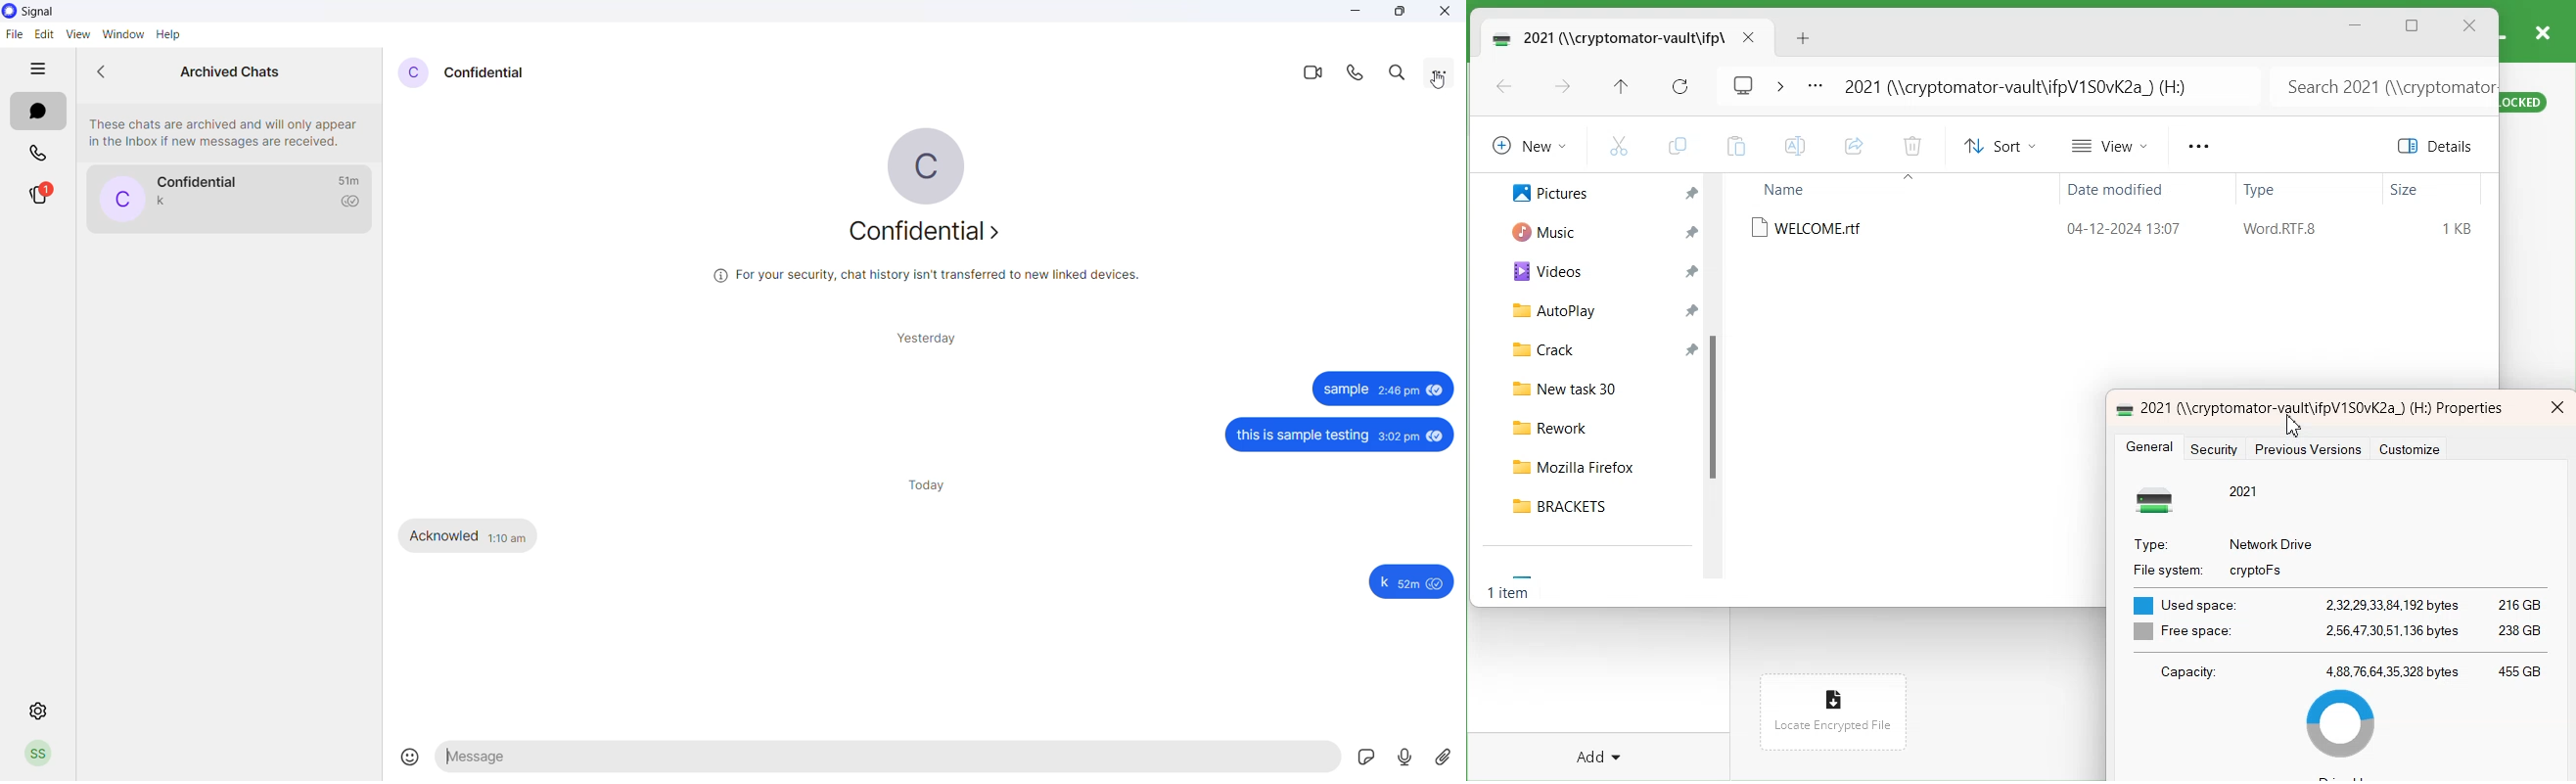 The image size is (2576, 784). I want to click on Crack, so click(1535, 347).